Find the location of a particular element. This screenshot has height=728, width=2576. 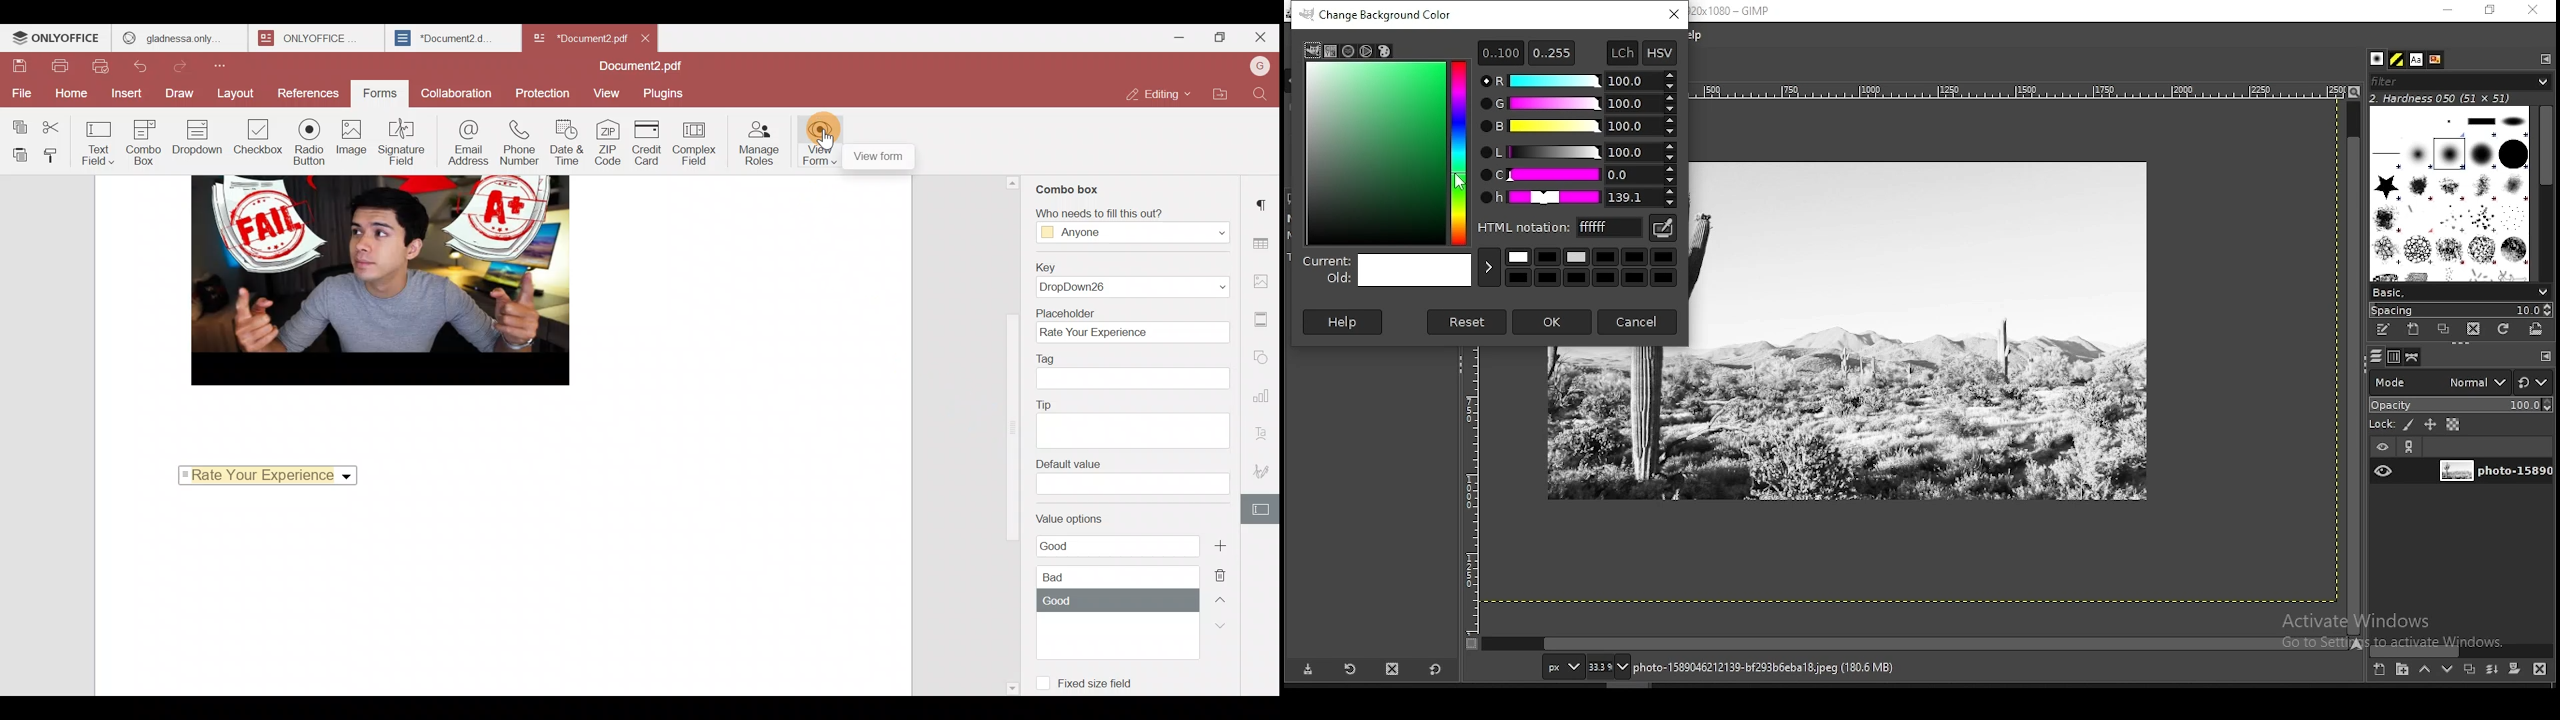

cancel is located at coordinates (1639, 320).